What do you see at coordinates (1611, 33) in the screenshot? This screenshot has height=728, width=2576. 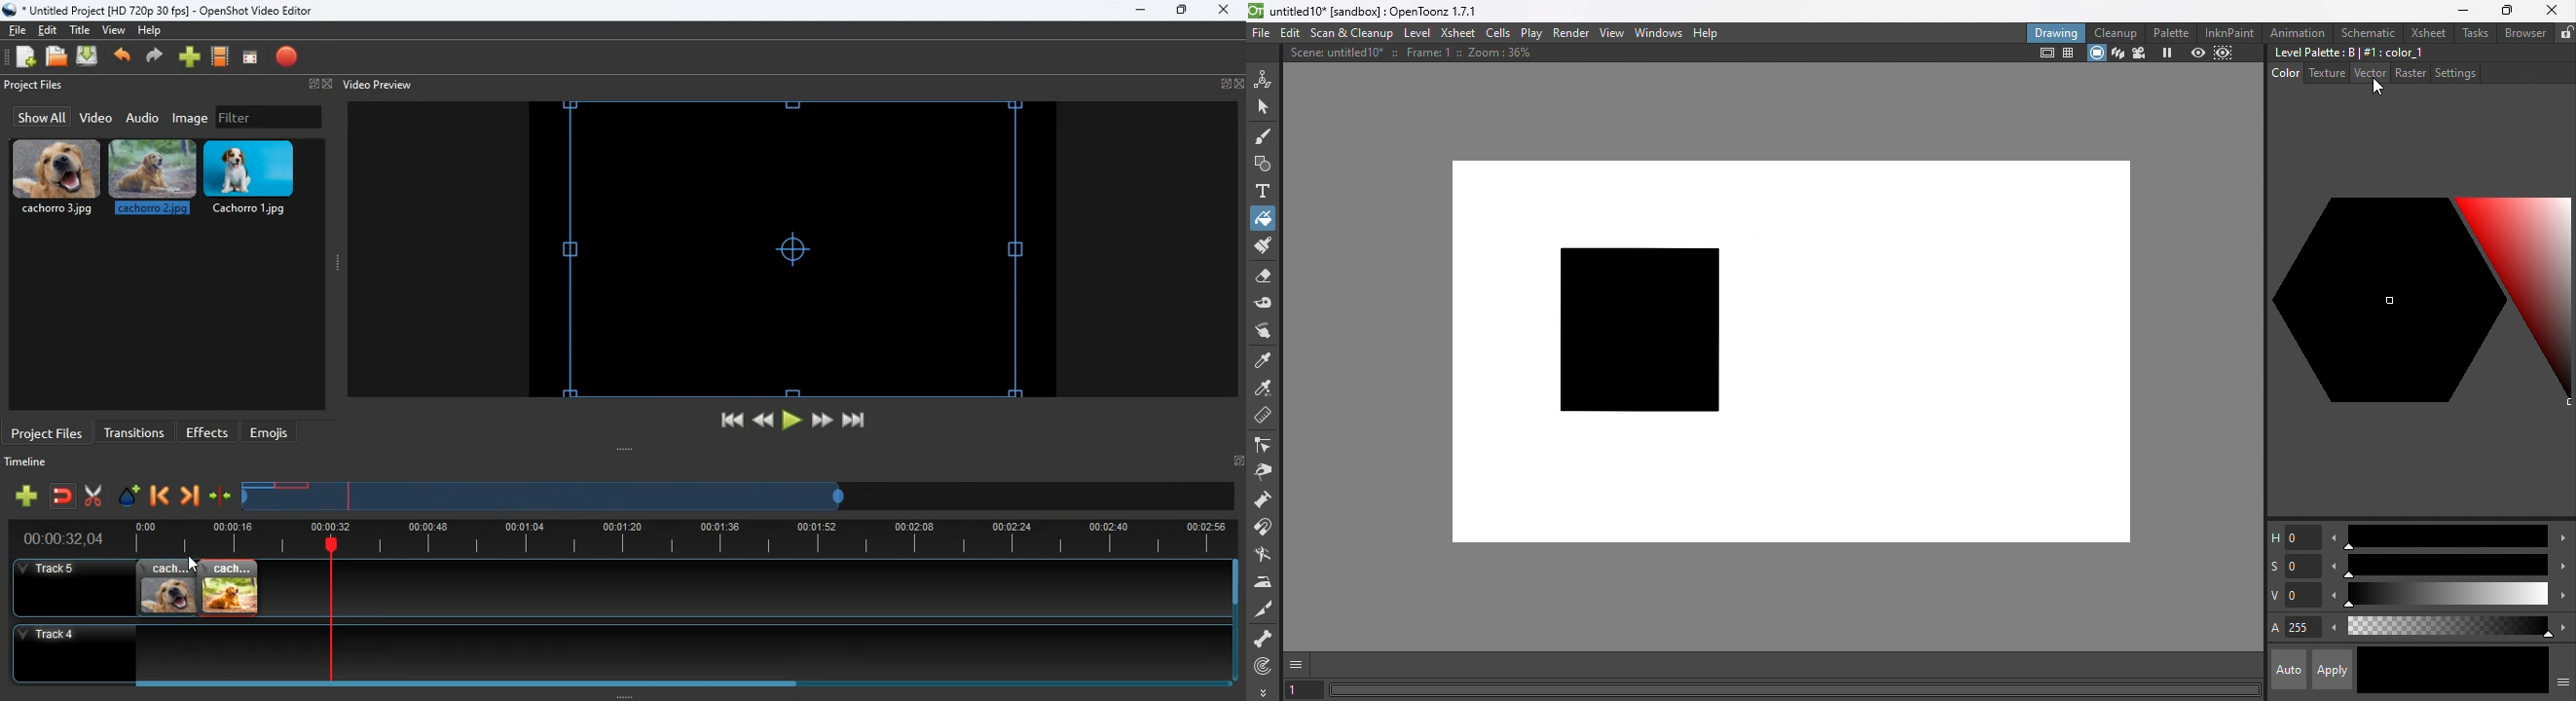 I see `View` at bounding box center [1611, 33].